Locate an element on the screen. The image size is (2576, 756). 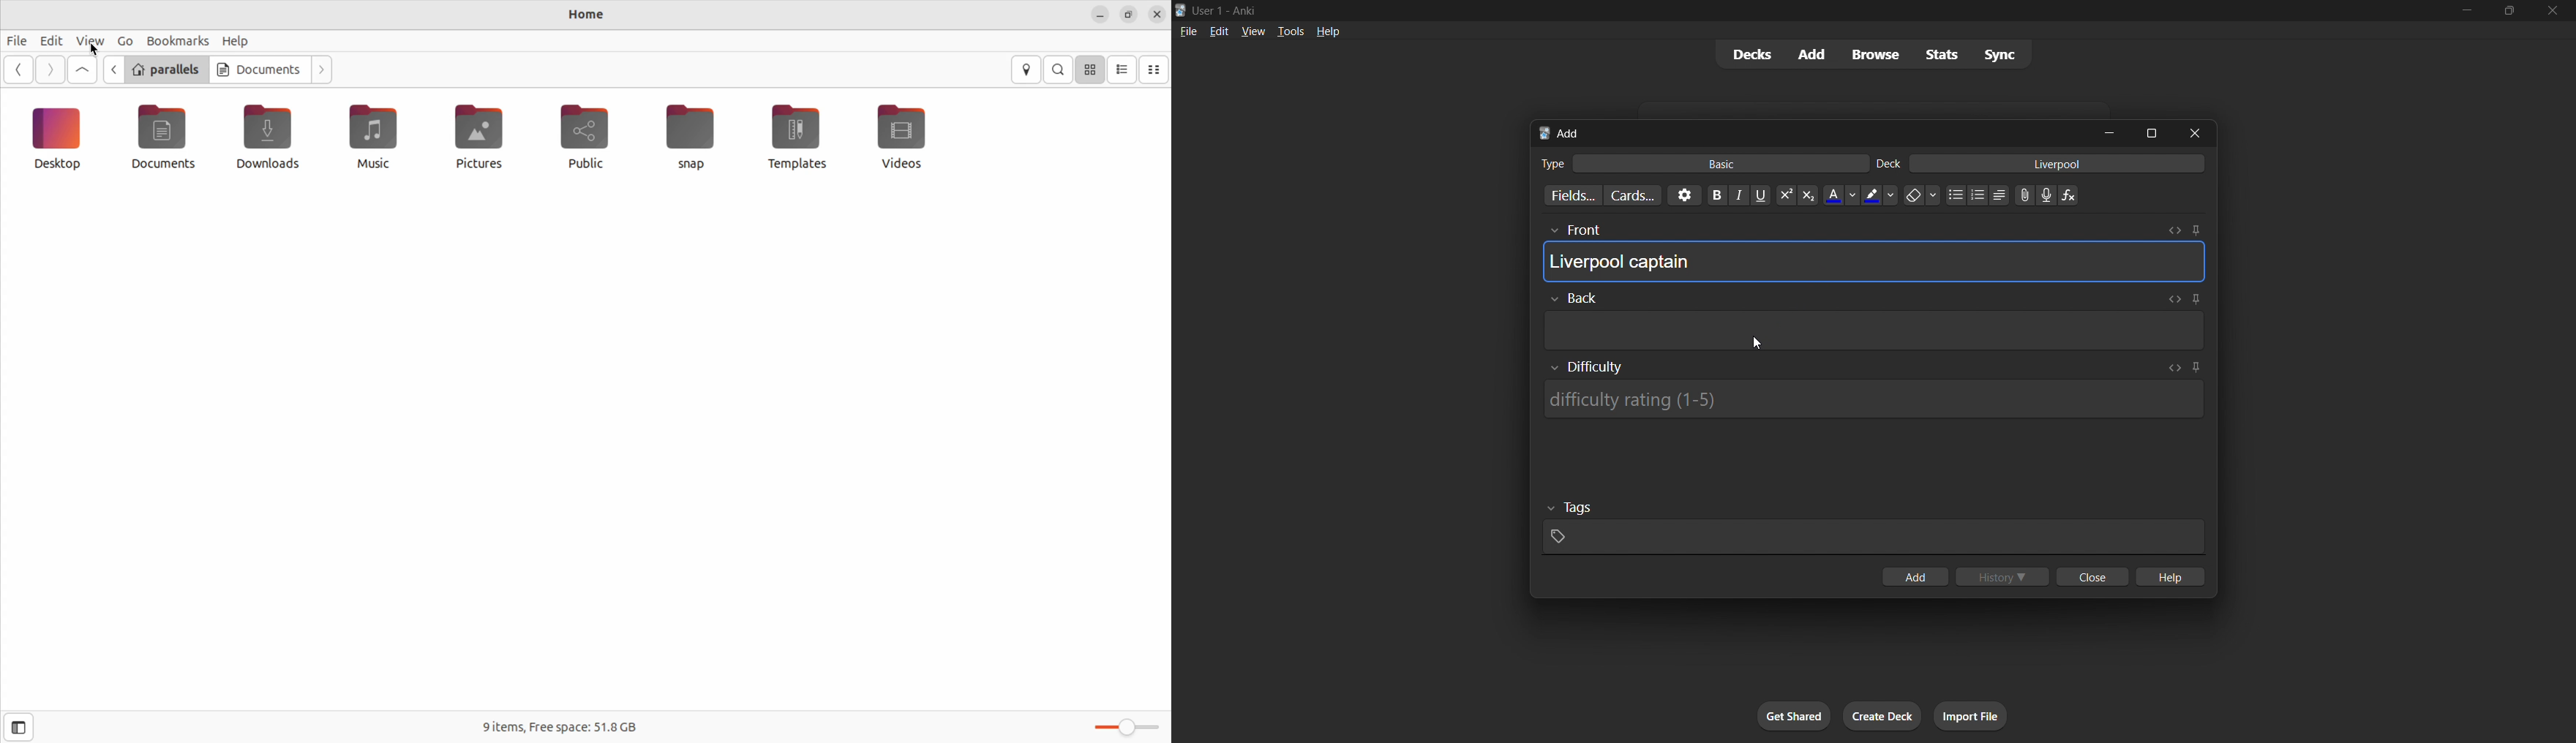
minimize is located at coordinates (2466, 11).